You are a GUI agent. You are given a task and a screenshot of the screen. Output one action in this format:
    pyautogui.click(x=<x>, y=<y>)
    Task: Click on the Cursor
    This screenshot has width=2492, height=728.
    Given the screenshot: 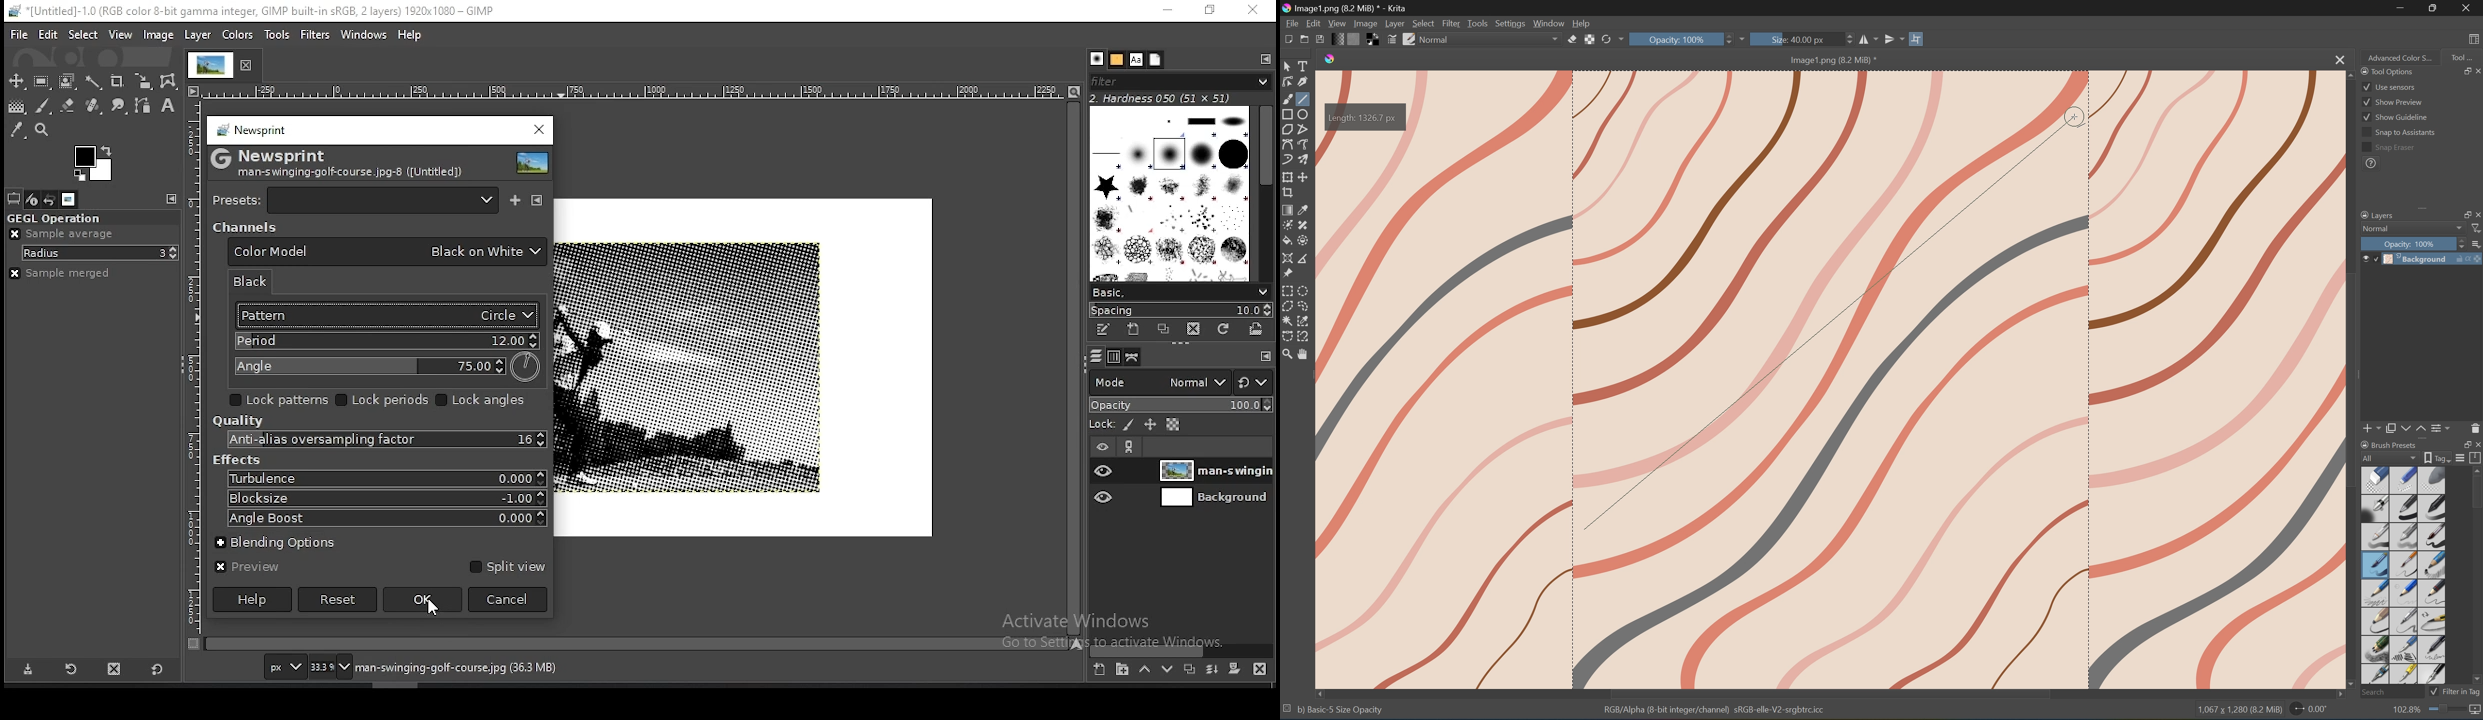 What is the action you would take?
    pyautogui.click(x=1583, y=530)
    